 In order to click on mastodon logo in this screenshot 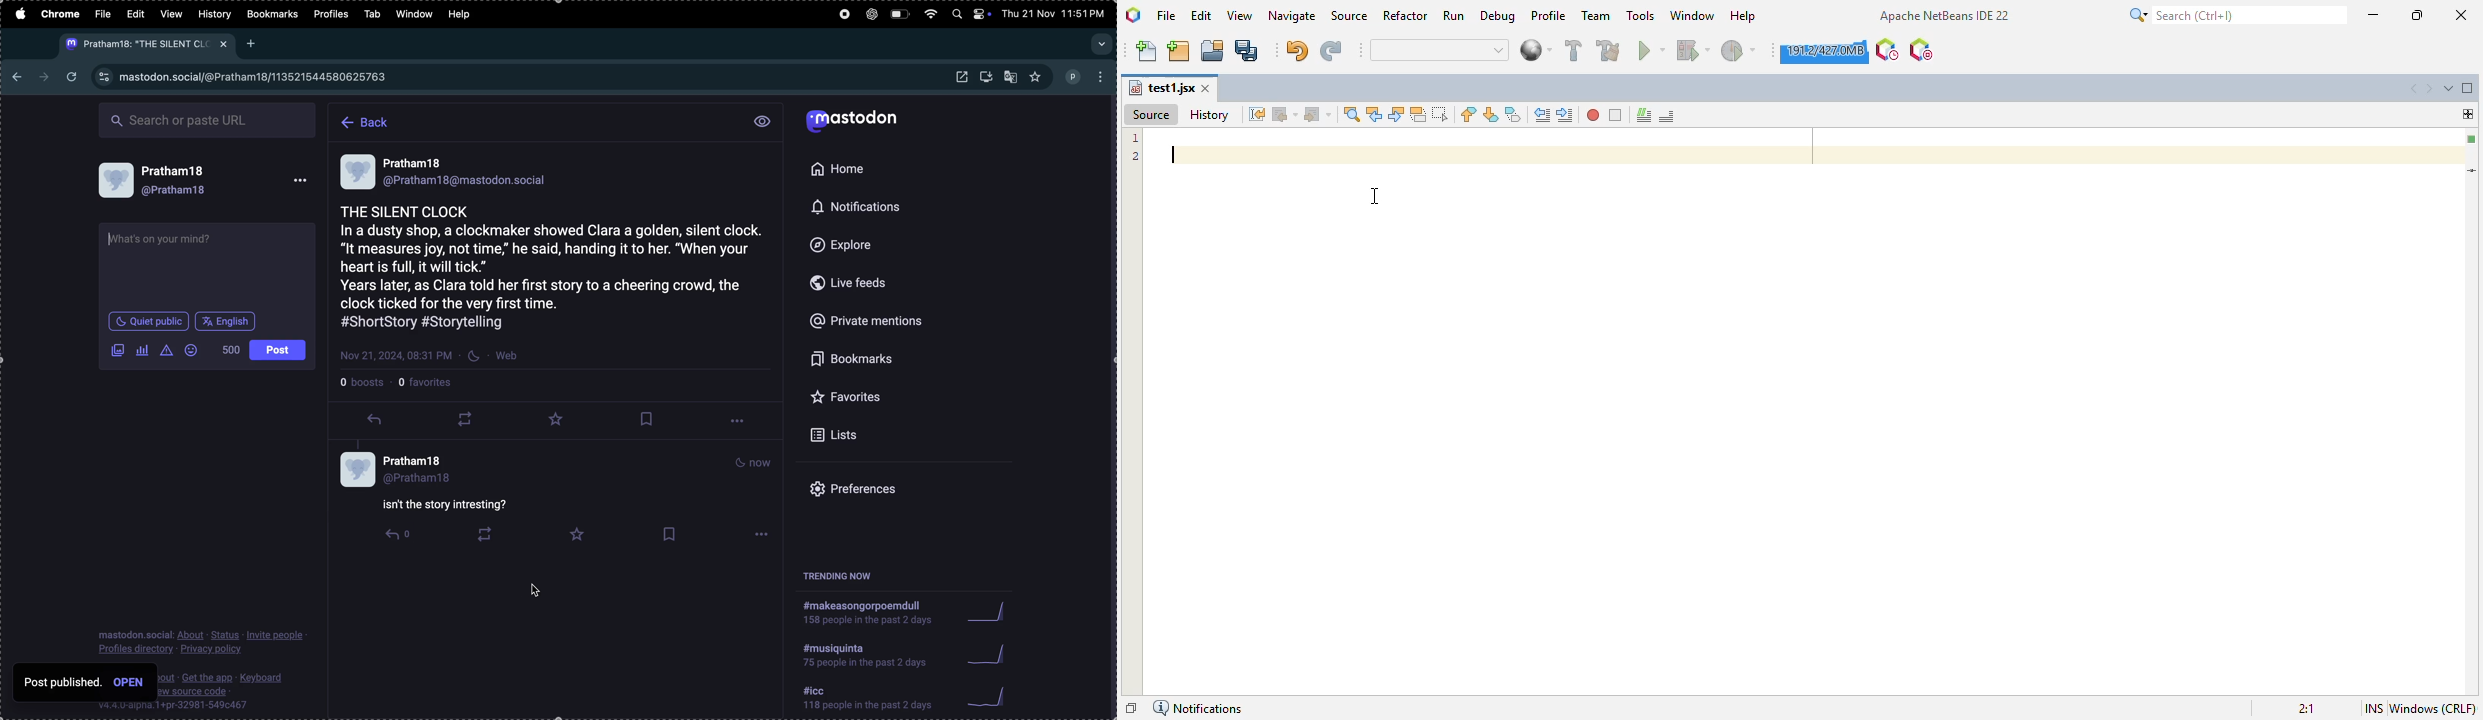, I will do `click(856, 122)`.